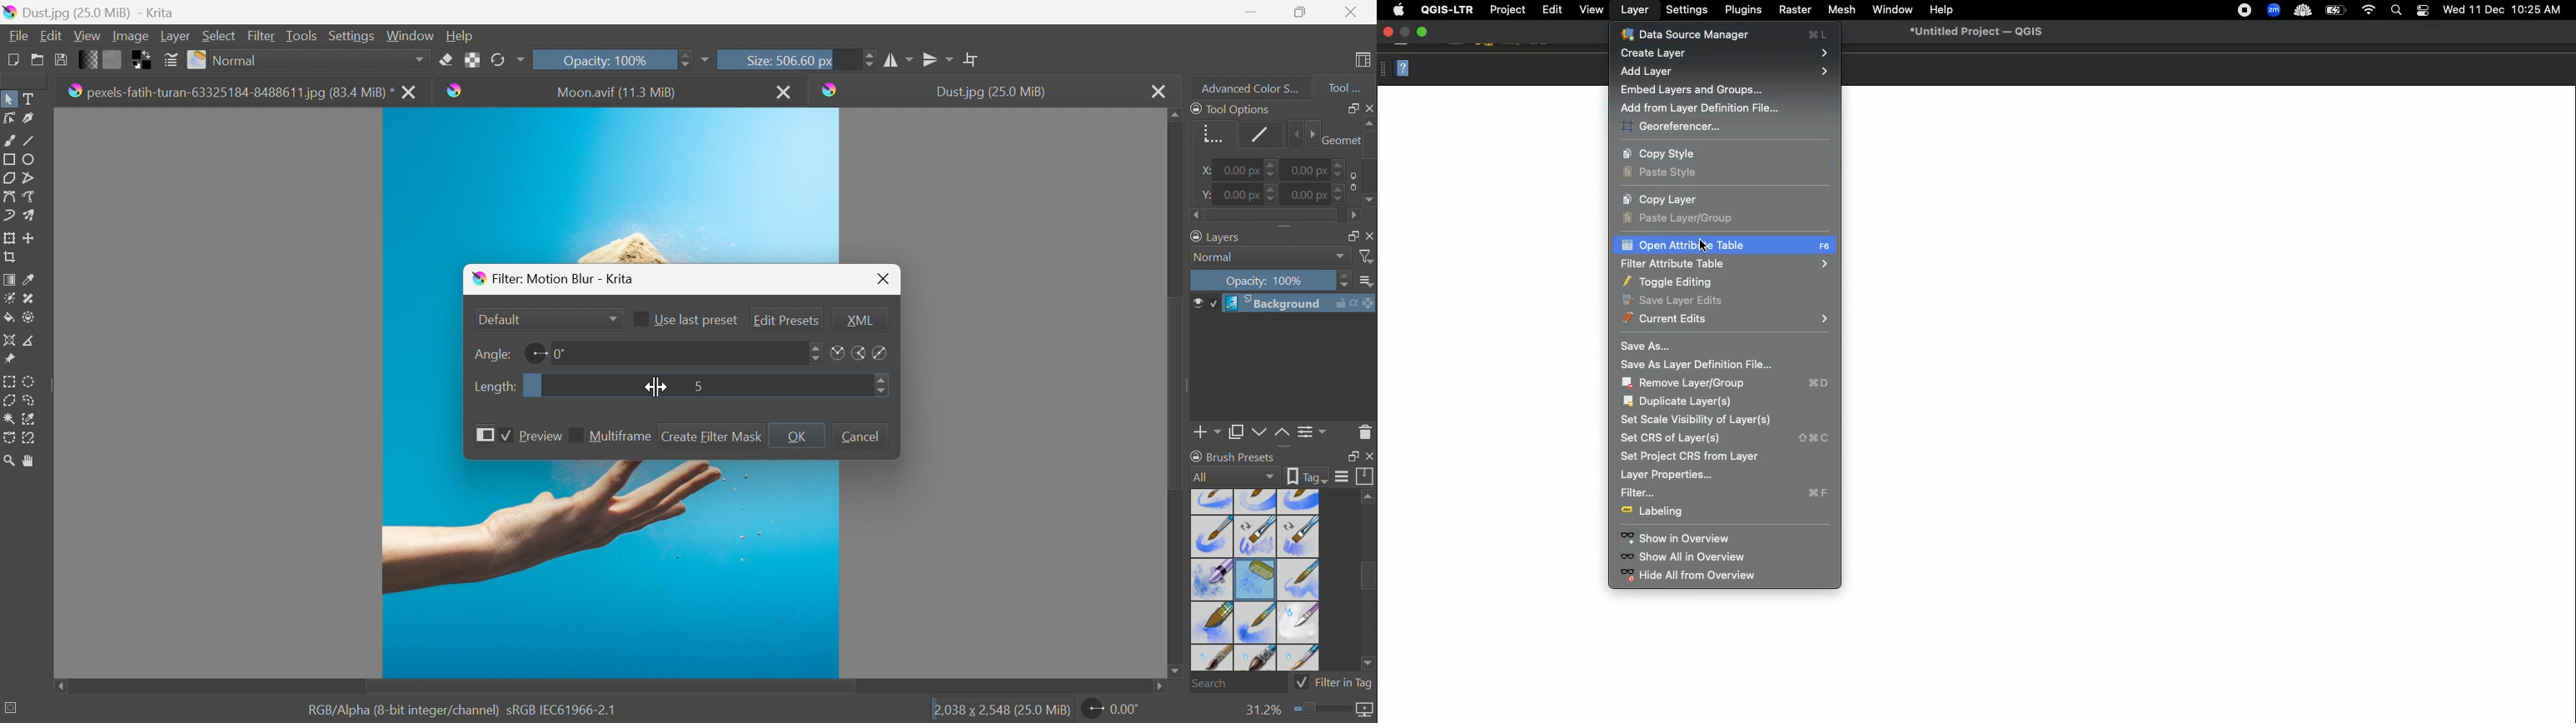 This screenshot has height=728, width=2576. I want to click on Add Layer, so click(1208, 434).